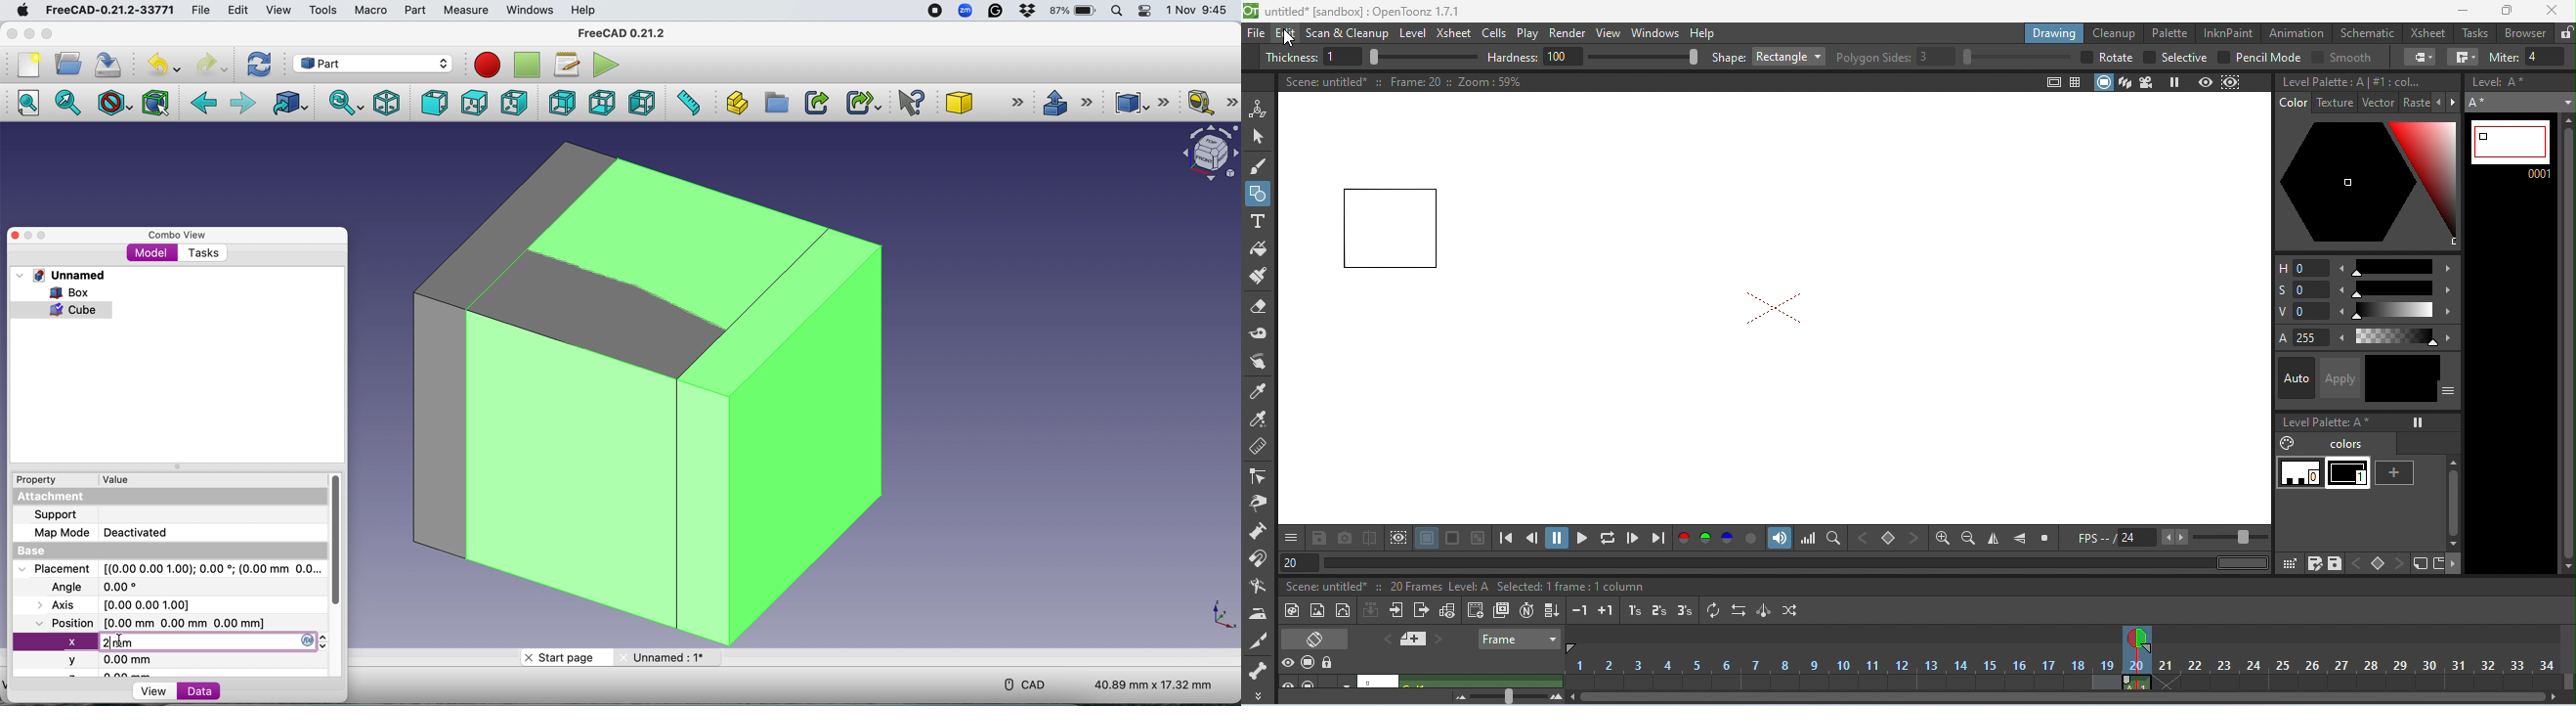  I want to click on Combo view, so click(178, 235).